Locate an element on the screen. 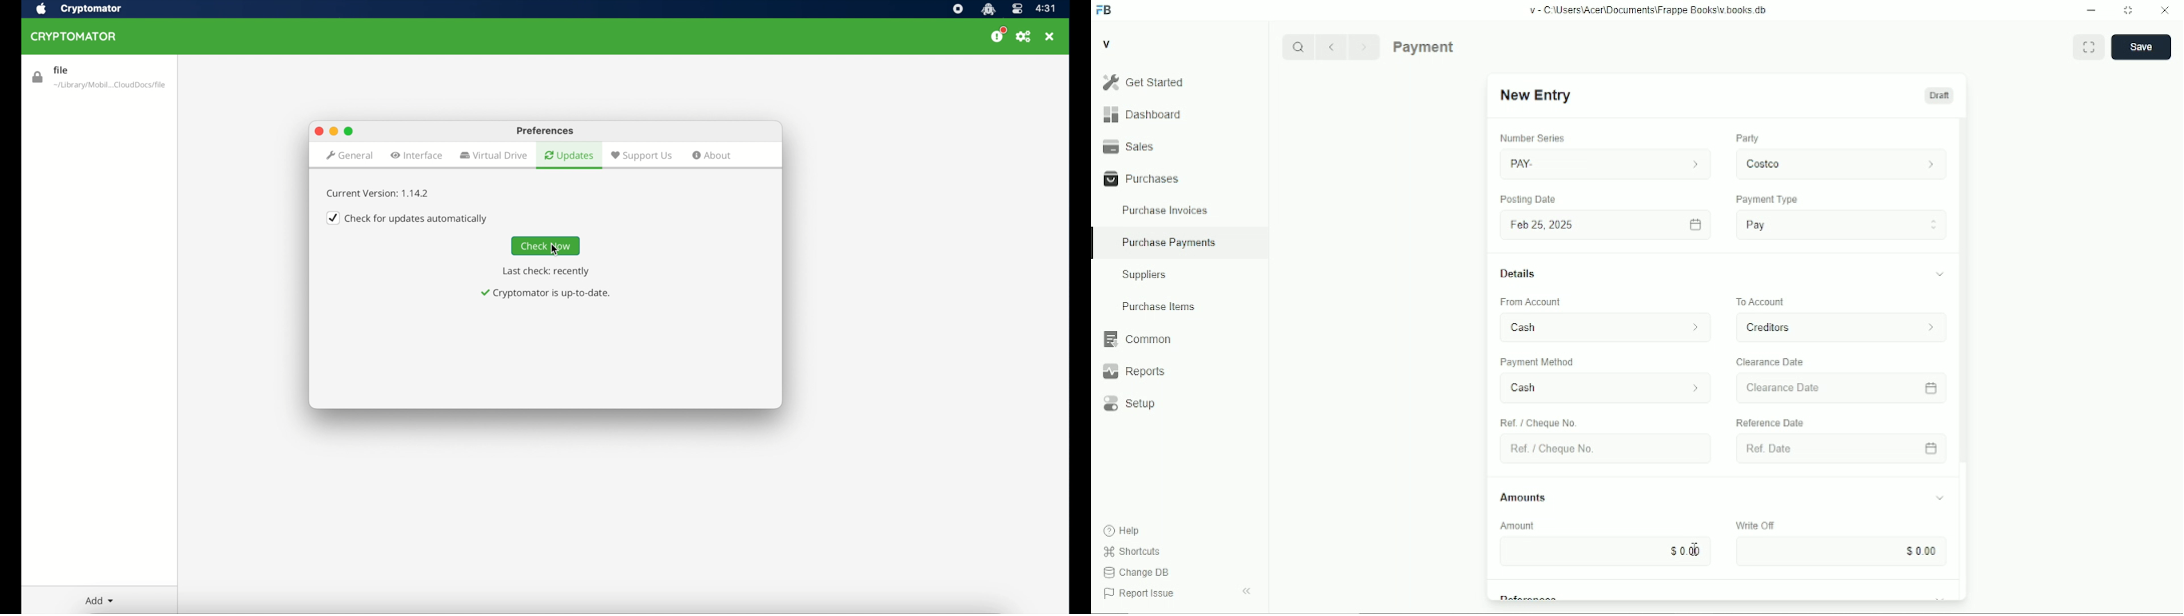 This screenshot has height=616, width=2184. Reports is located at coordinates (1180, 371).